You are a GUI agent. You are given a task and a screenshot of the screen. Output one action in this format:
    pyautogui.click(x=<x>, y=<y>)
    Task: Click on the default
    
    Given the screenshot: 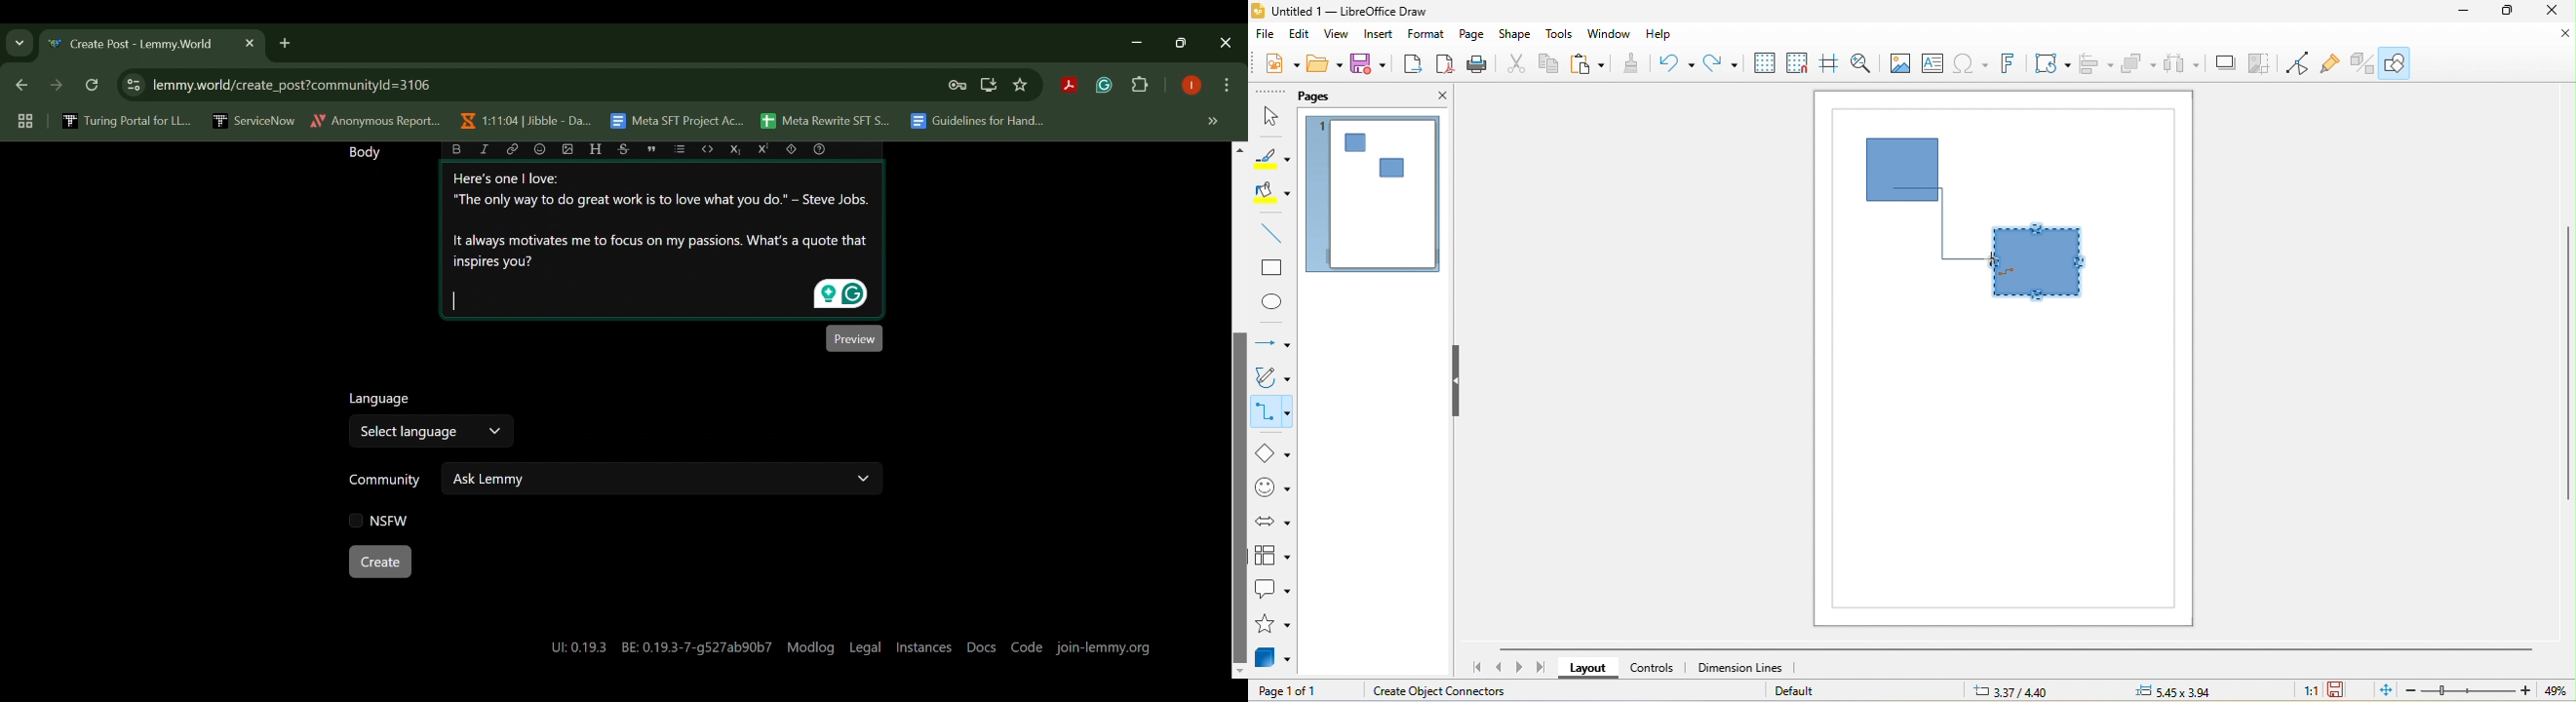 What is the action you would take?
    pyautogui.click(x=1808, y=691)
    